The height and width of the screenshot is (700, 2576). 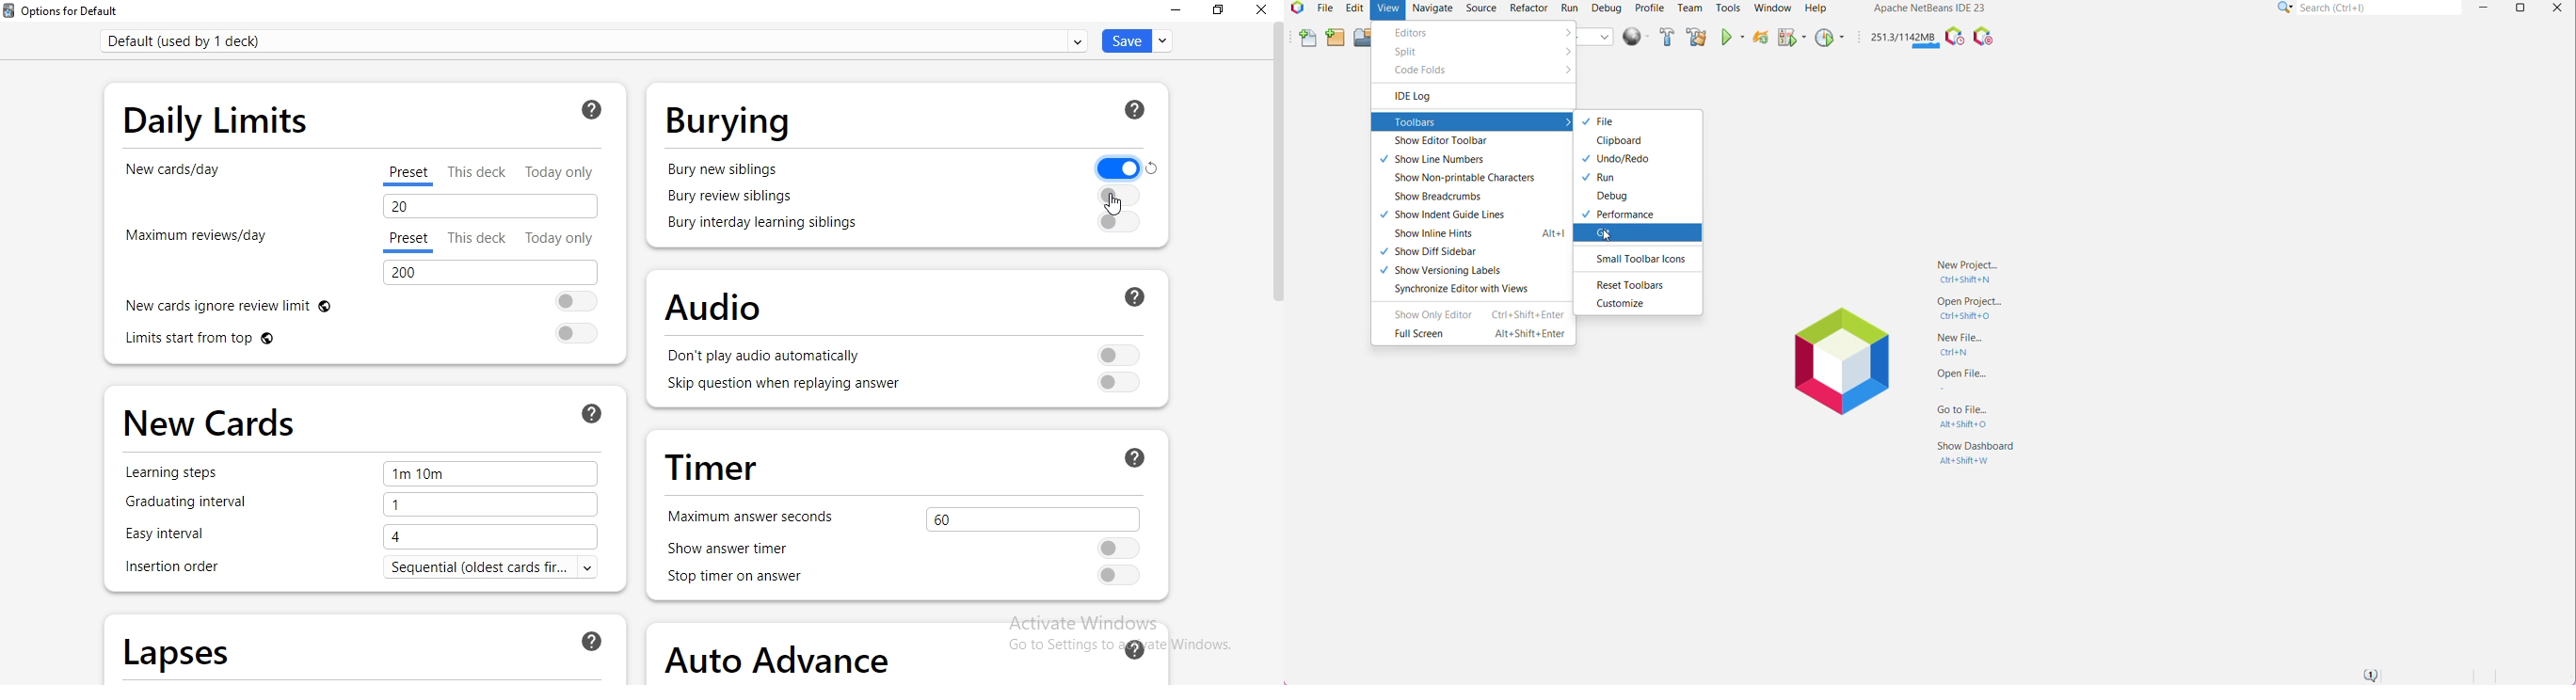 What do you see at coordinates (1295, 9) in the screenshot?
I see `Application Logo` at bounding box center [1295, 9].